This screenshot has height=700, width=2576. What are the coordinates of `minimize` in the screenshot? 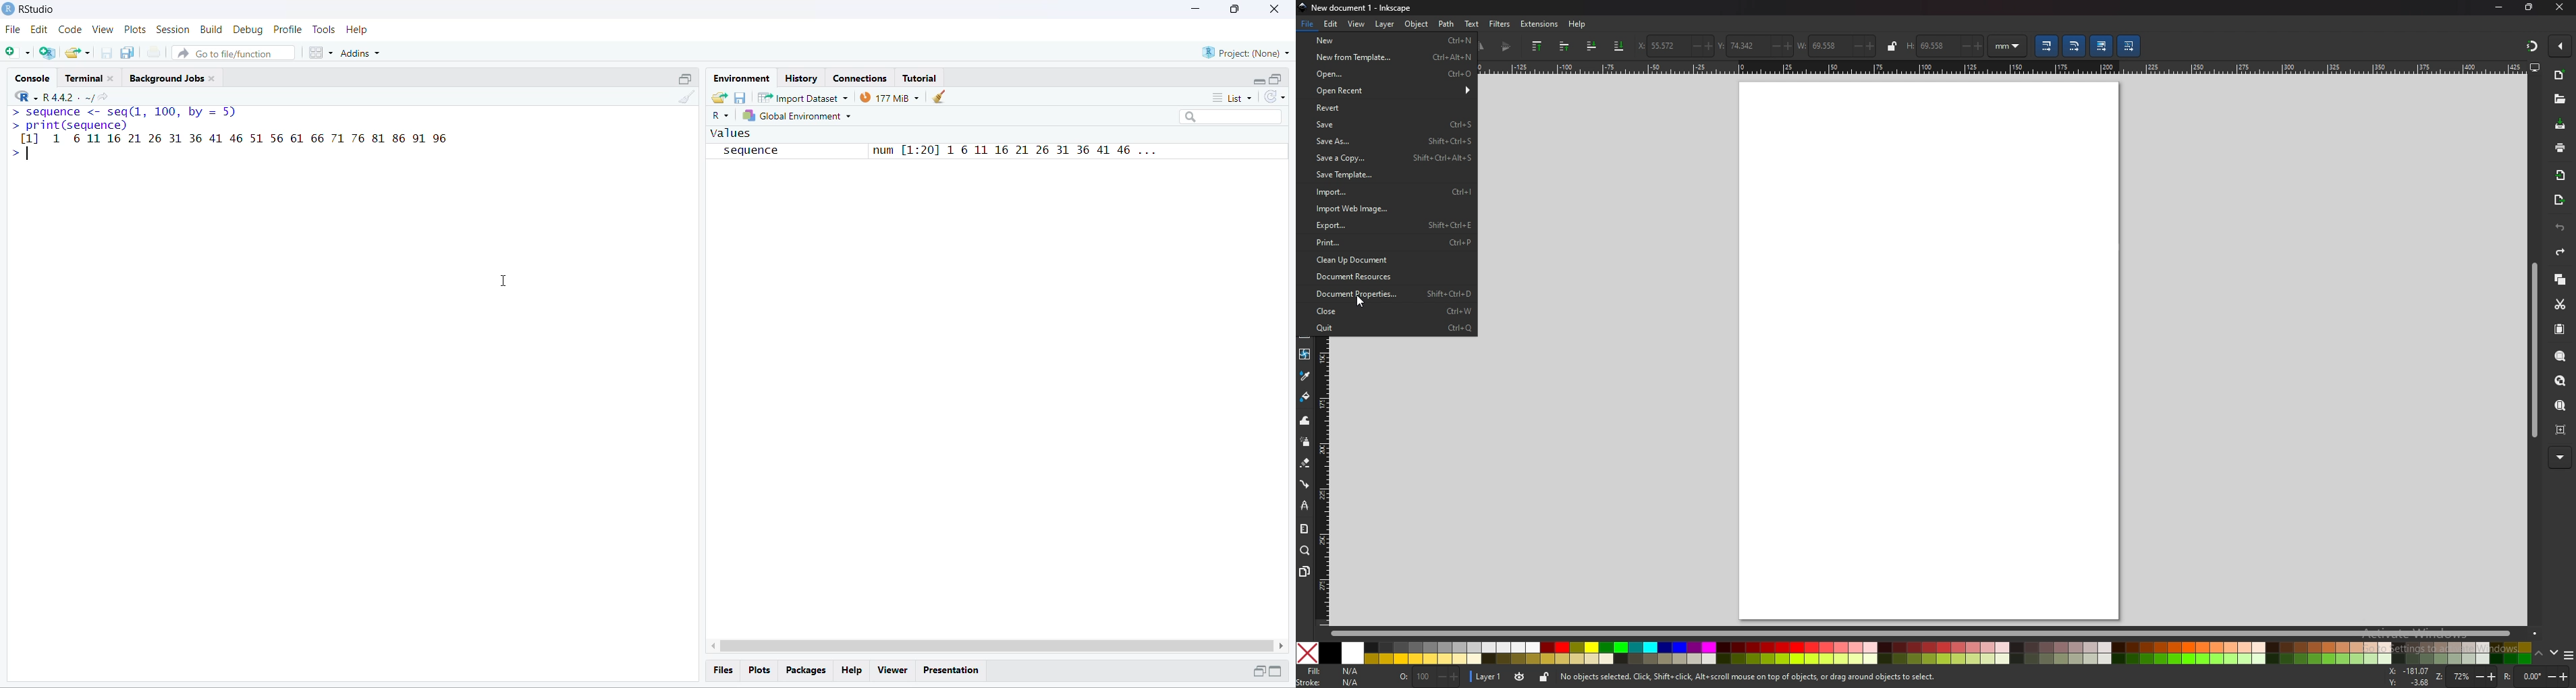 It's located at (2499, 7).